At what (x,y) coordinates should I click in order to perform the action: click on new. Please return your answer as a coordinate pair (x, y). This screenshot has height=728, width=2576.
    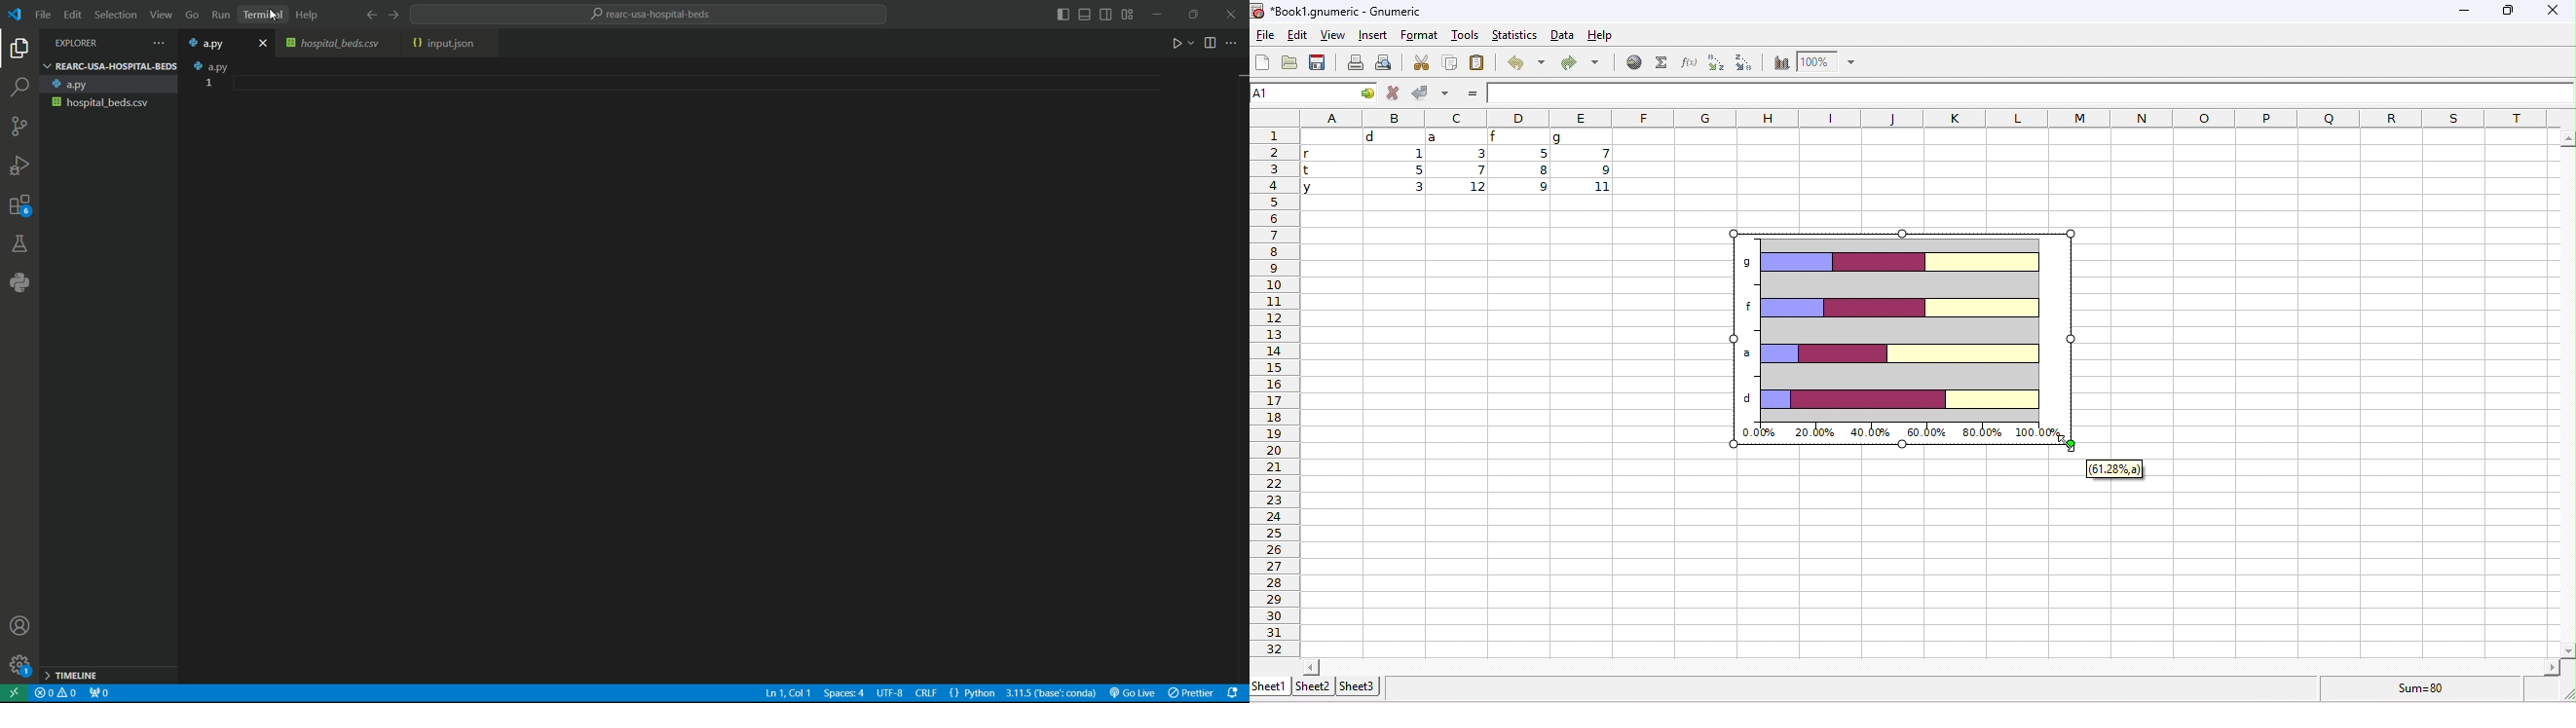
    Looking at the image, I should click on (1261, 62).